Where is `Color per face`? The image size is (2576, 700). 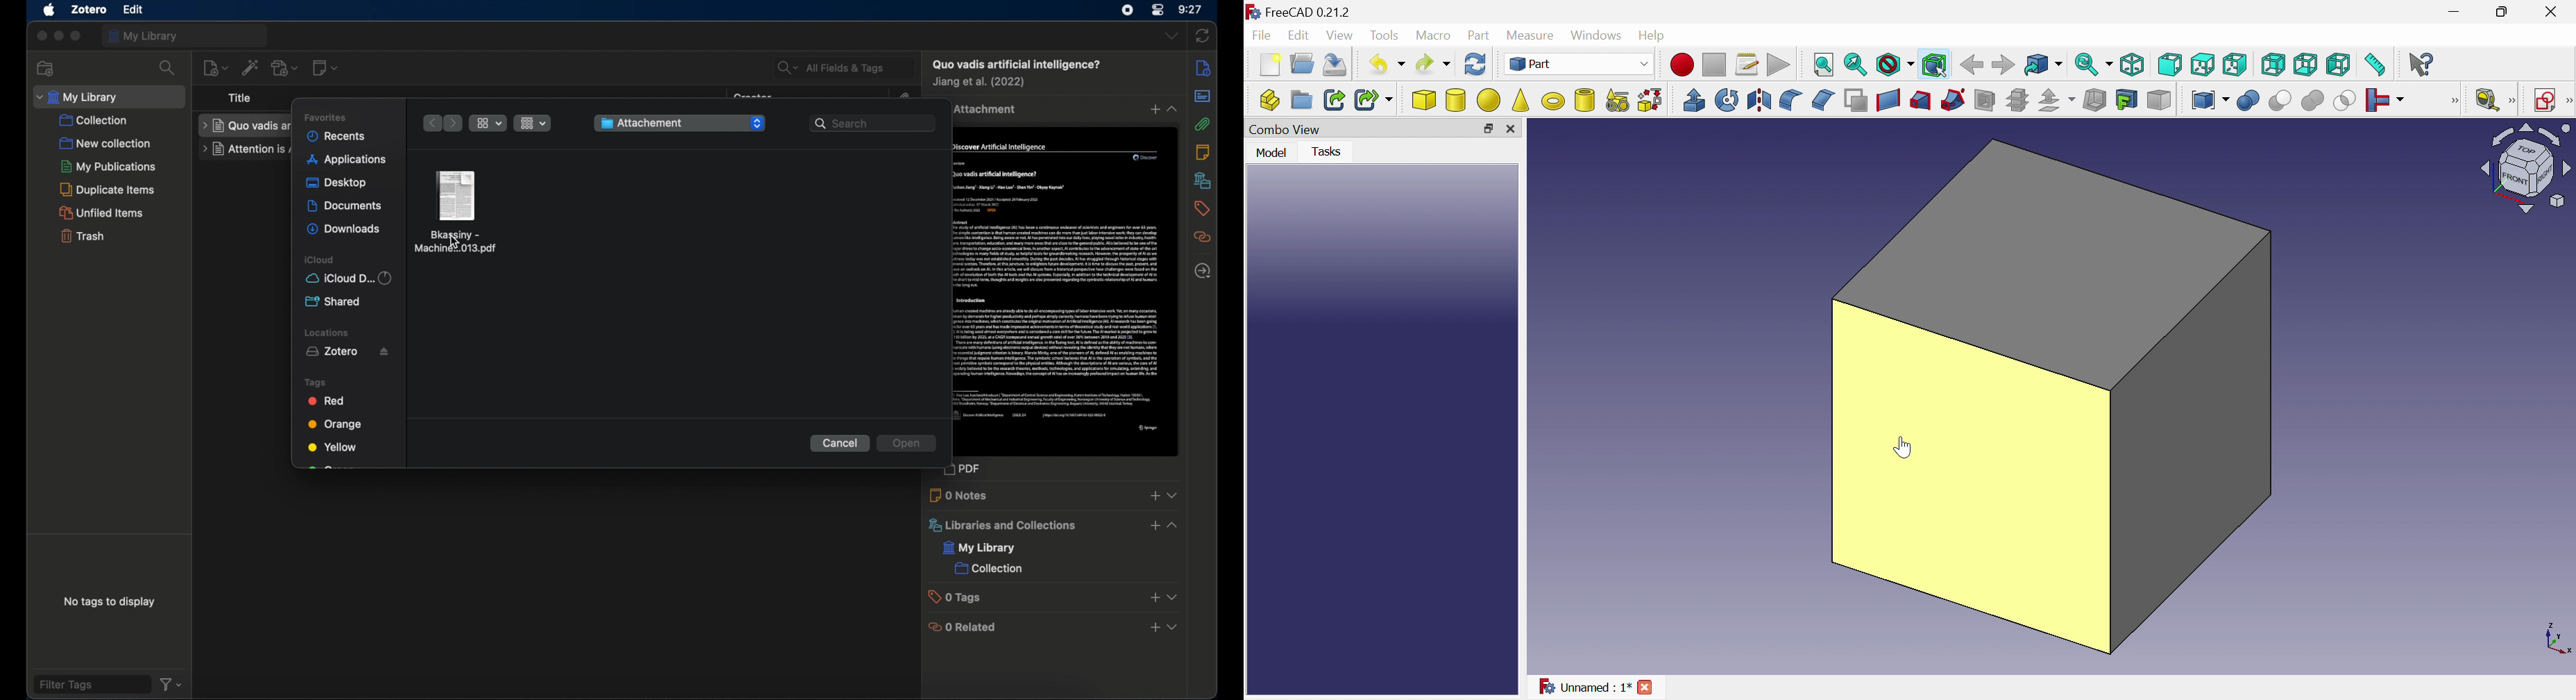 Color per face is located at coordinates (2158, 99).